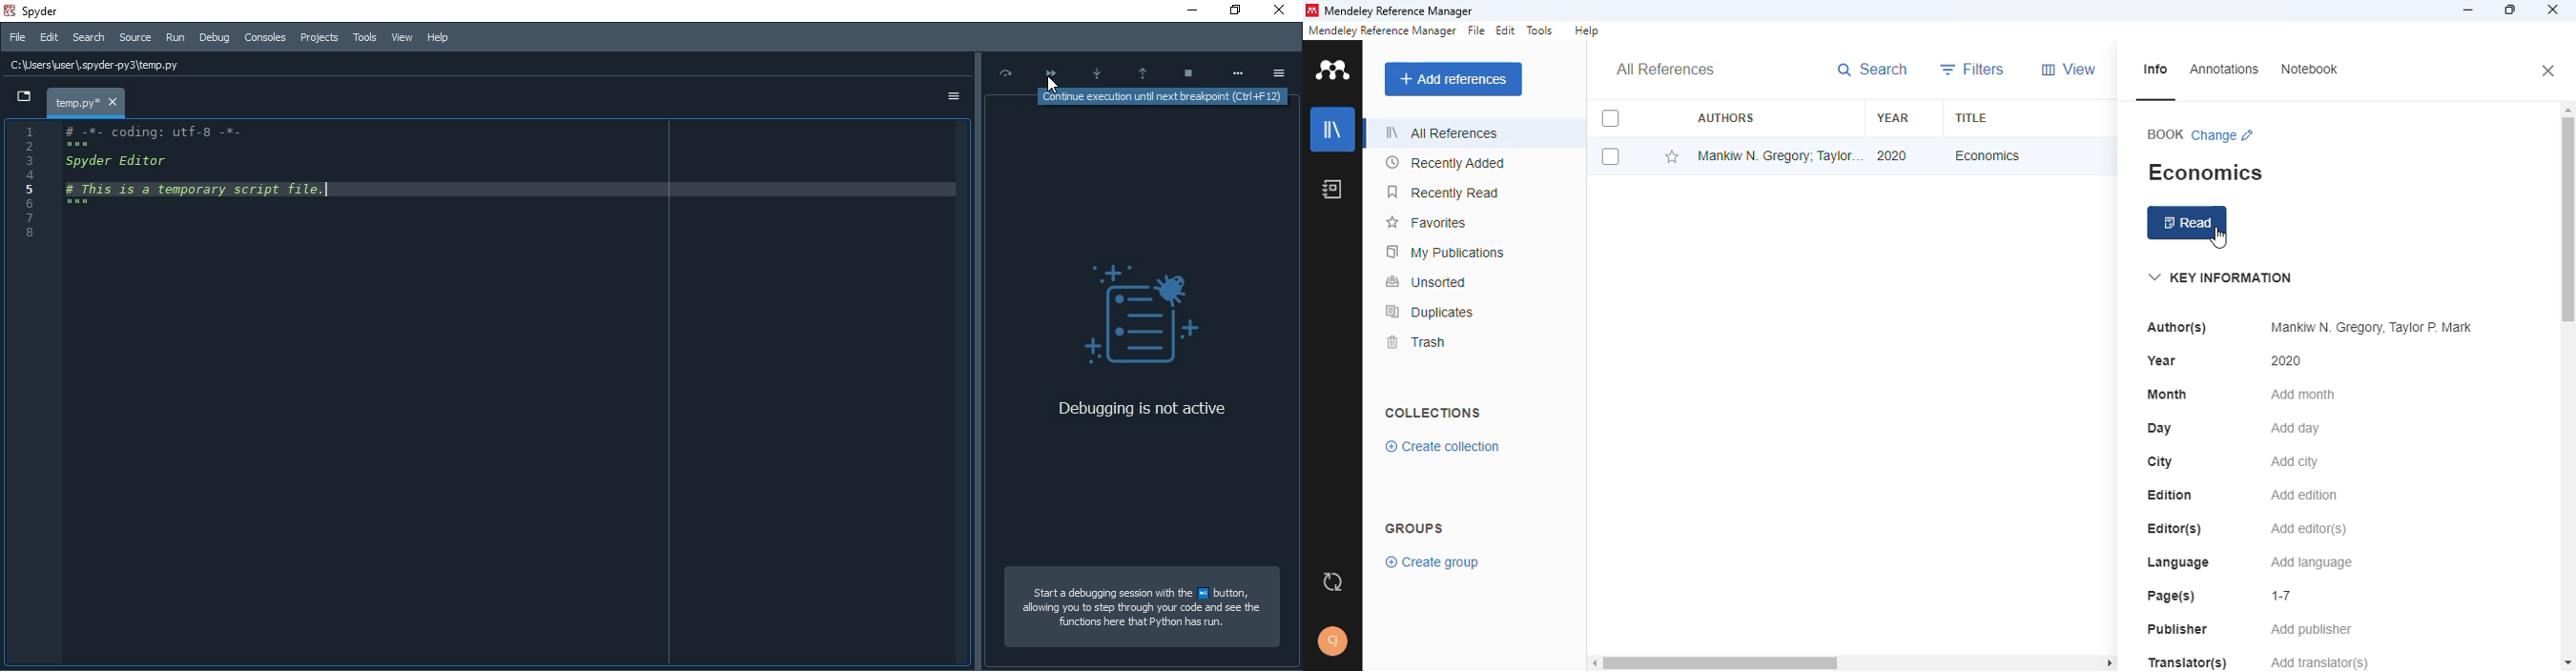 The height and width of the screenshot is (672, 2576). I want to click on cursor, so click(1051, 84).